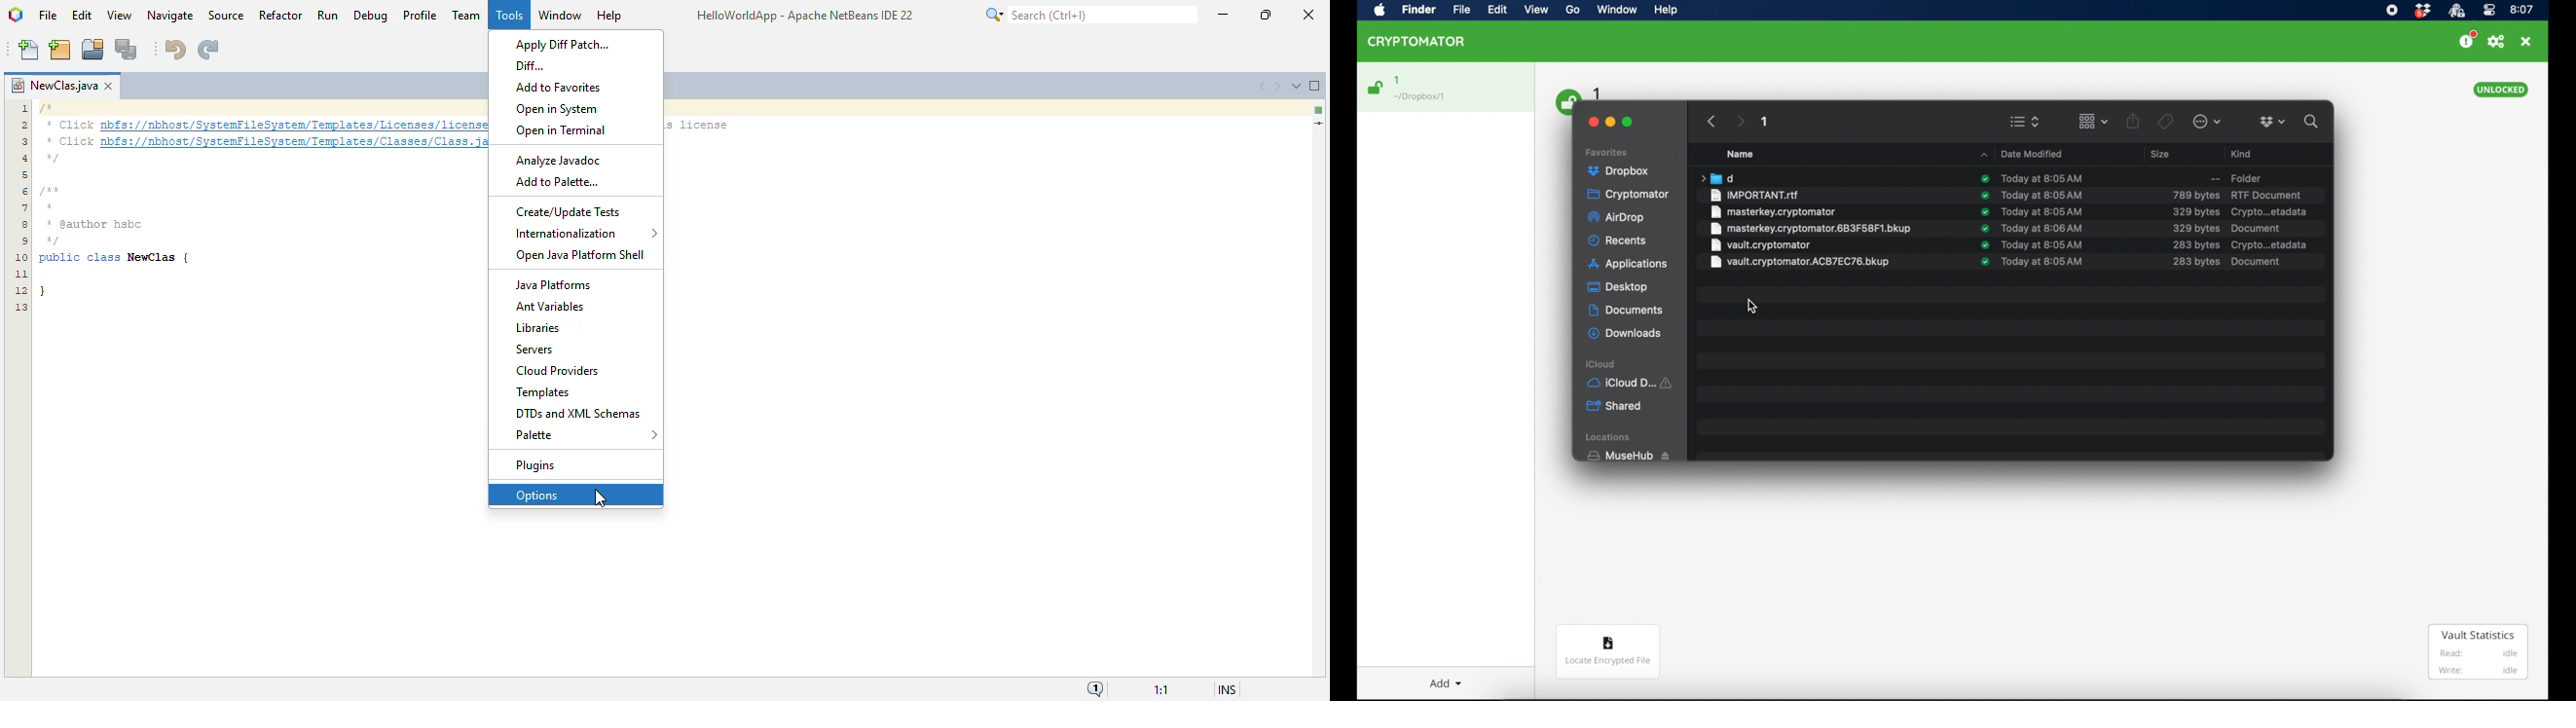 The height and width of the screenshot is (728, 2576). Describe the element at coordinates (1376, 88) in the screenshot. I see `unlocked icon` at that location.